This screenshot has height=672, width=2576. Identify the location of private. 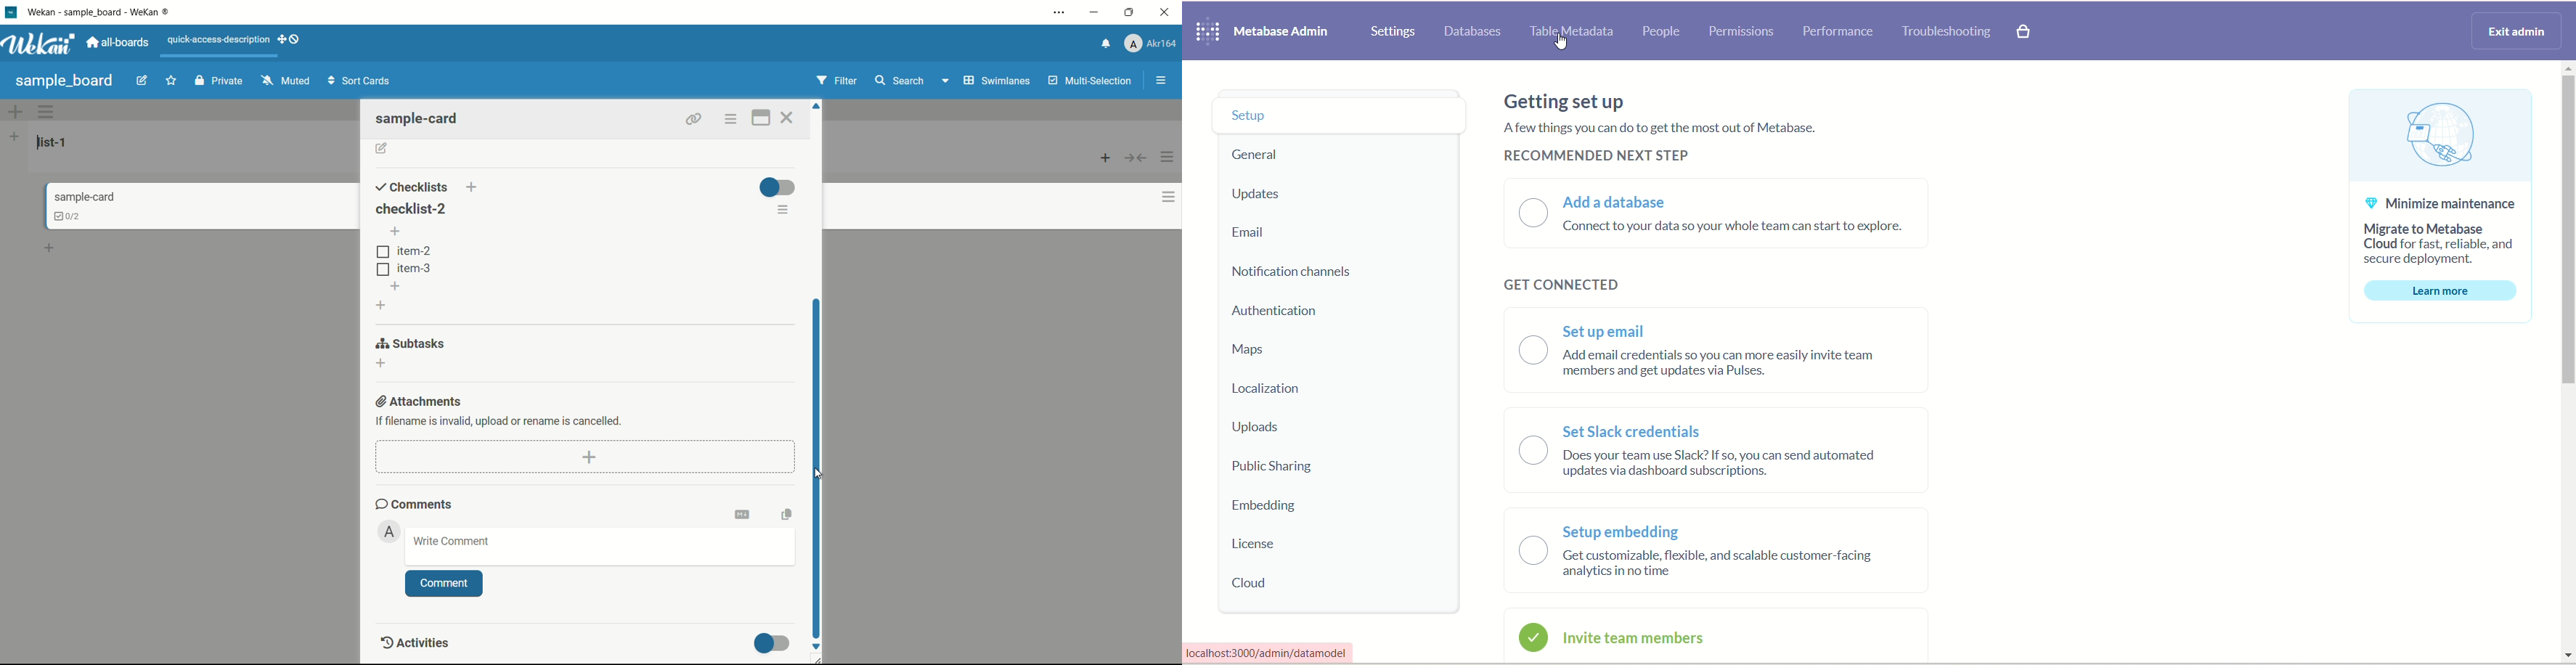
(219, 81).